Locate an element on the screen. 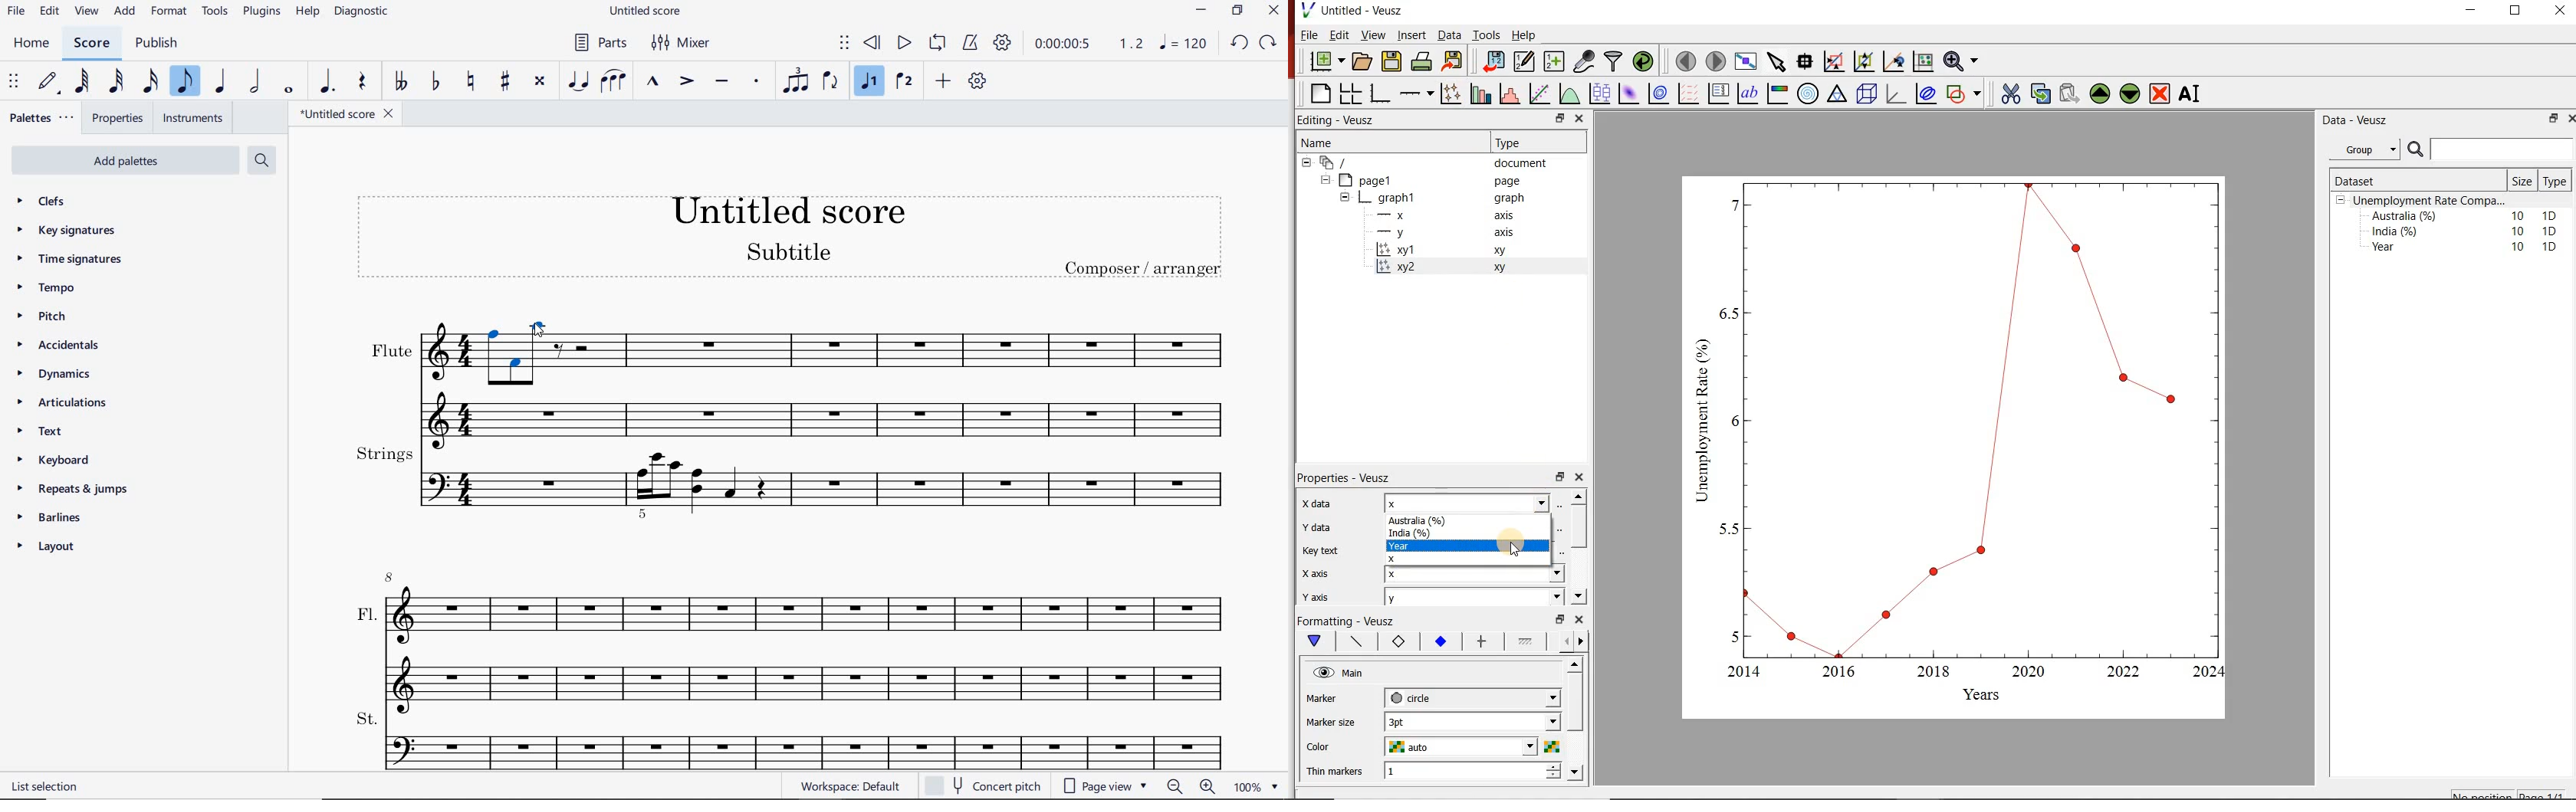 The image size is (2576, 812). zoom out or zoom in is located at coordinates (1190, 787).